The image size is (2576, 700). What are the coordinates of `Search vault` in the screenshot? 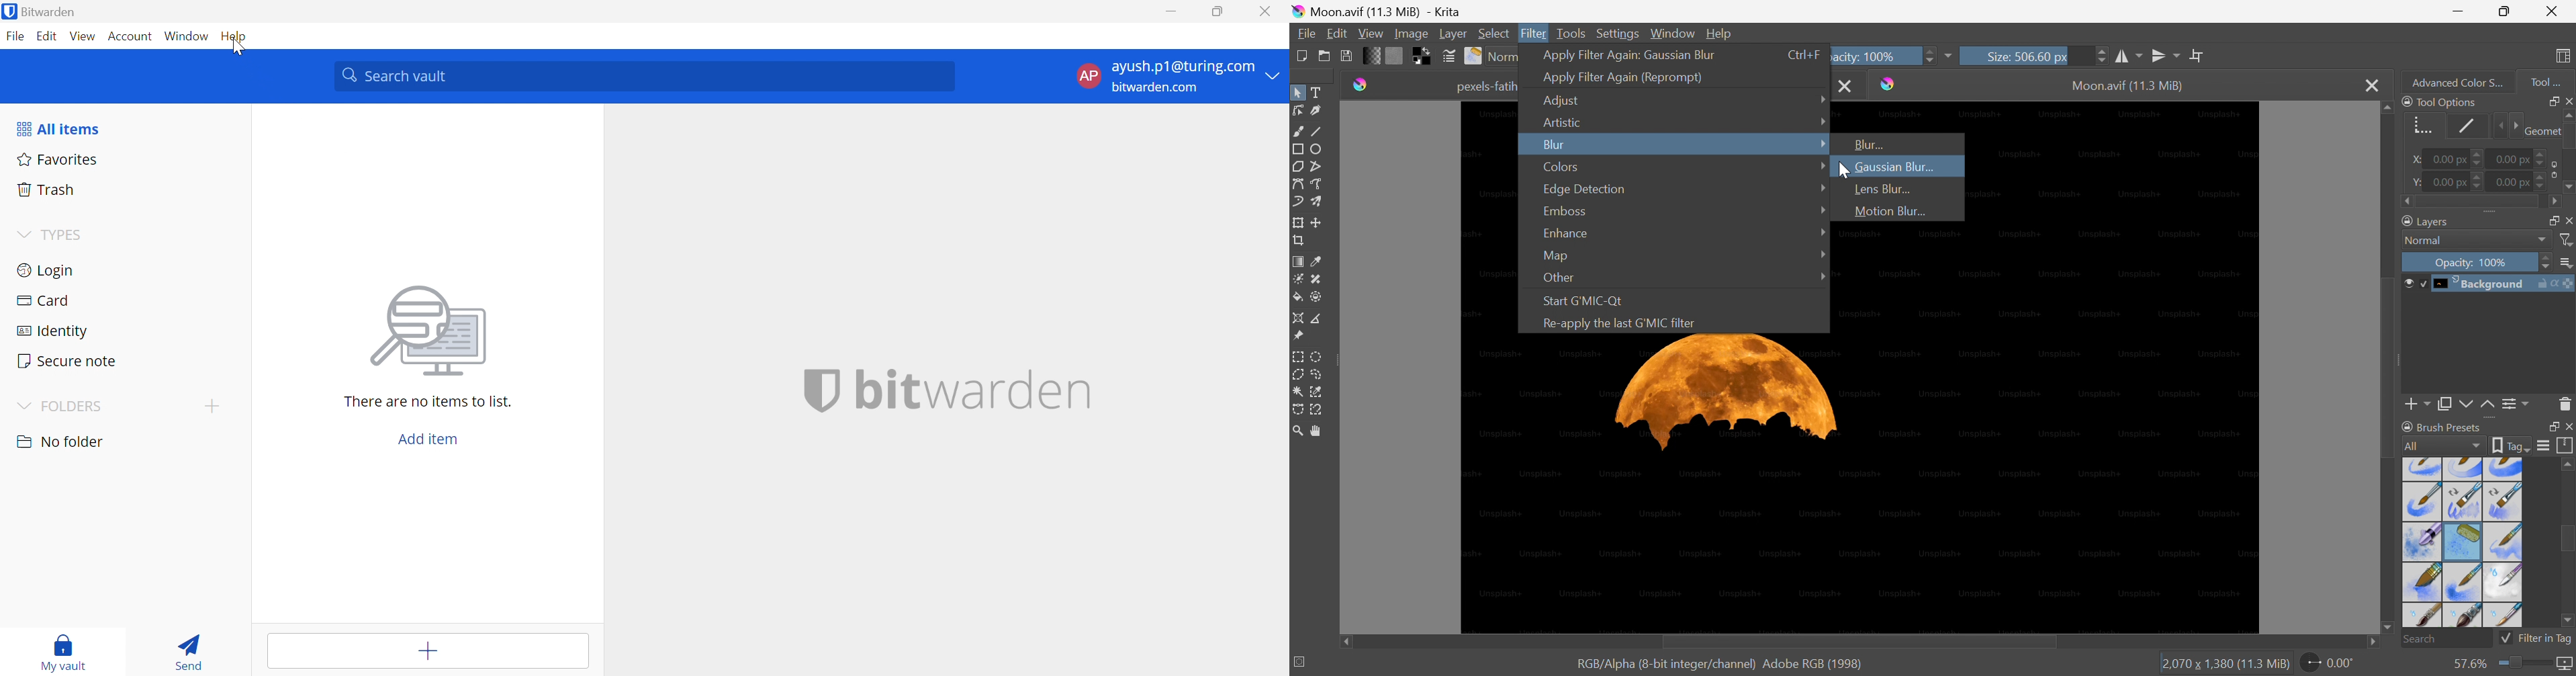 It's located at (646, 76).